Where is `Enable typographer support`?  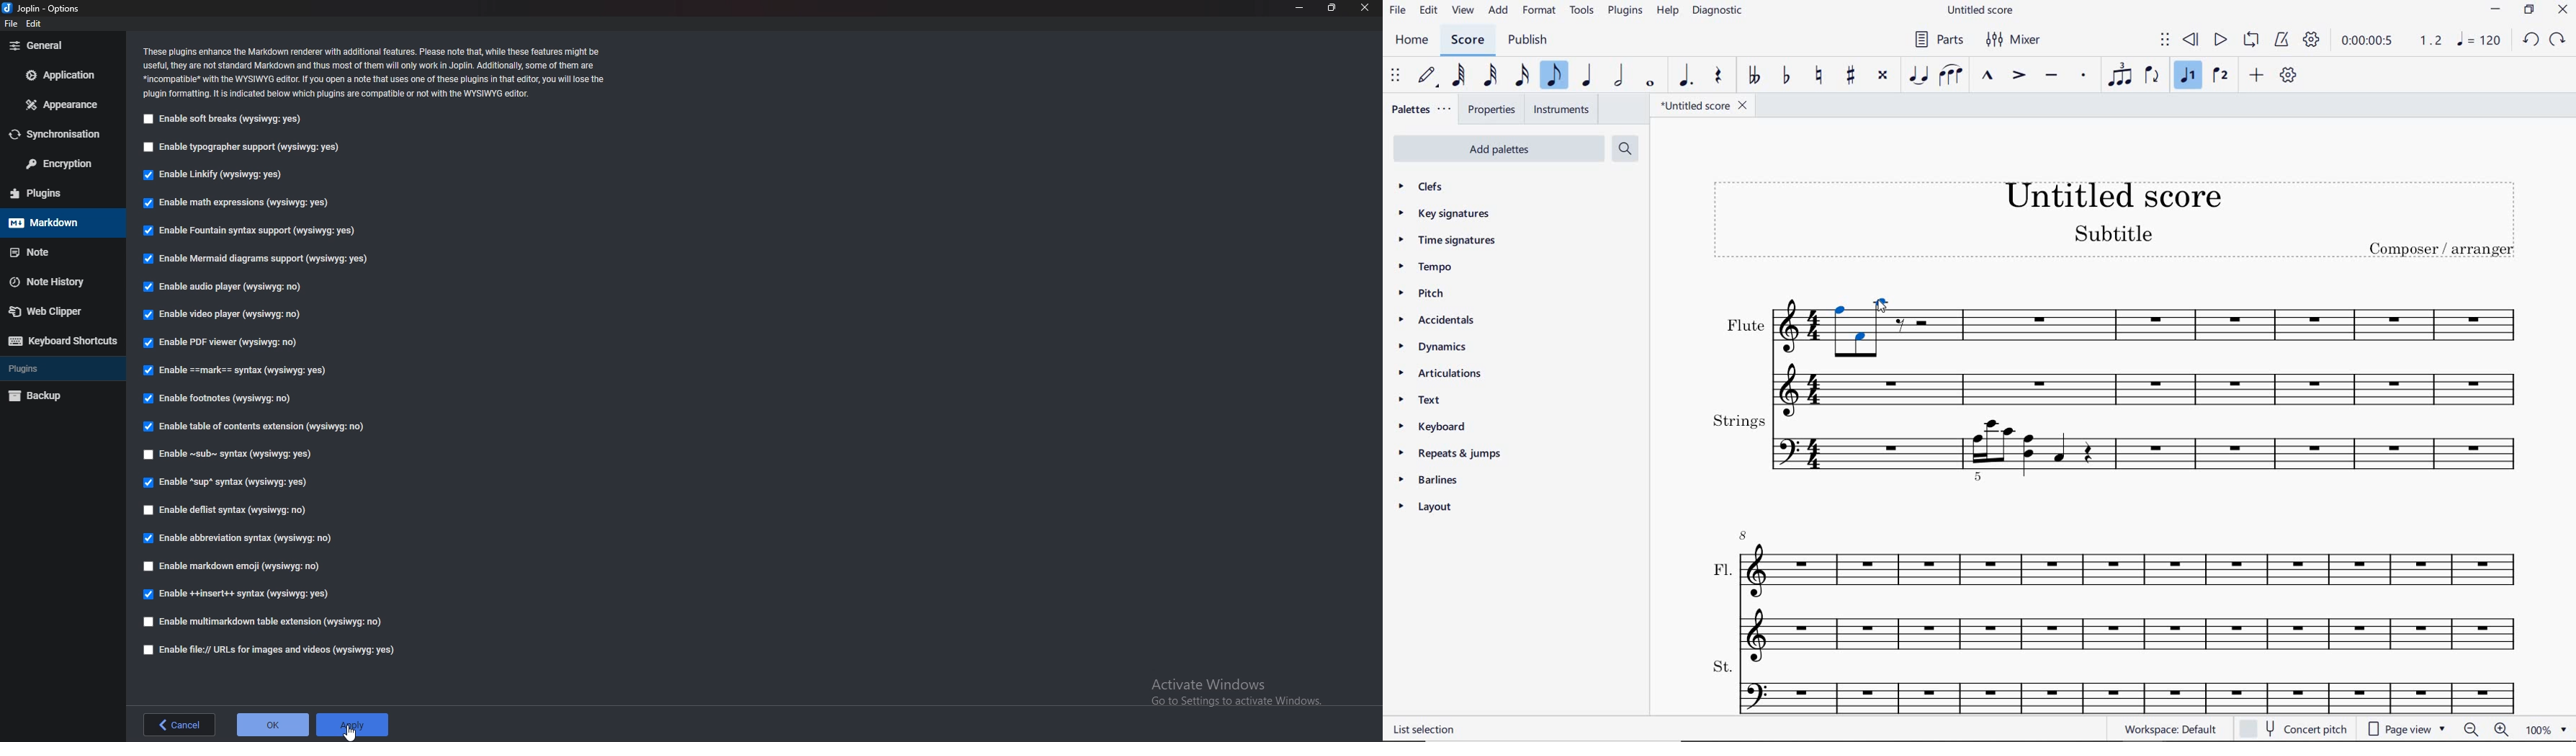 Enable typographer support is located at coordinates (245, 148).